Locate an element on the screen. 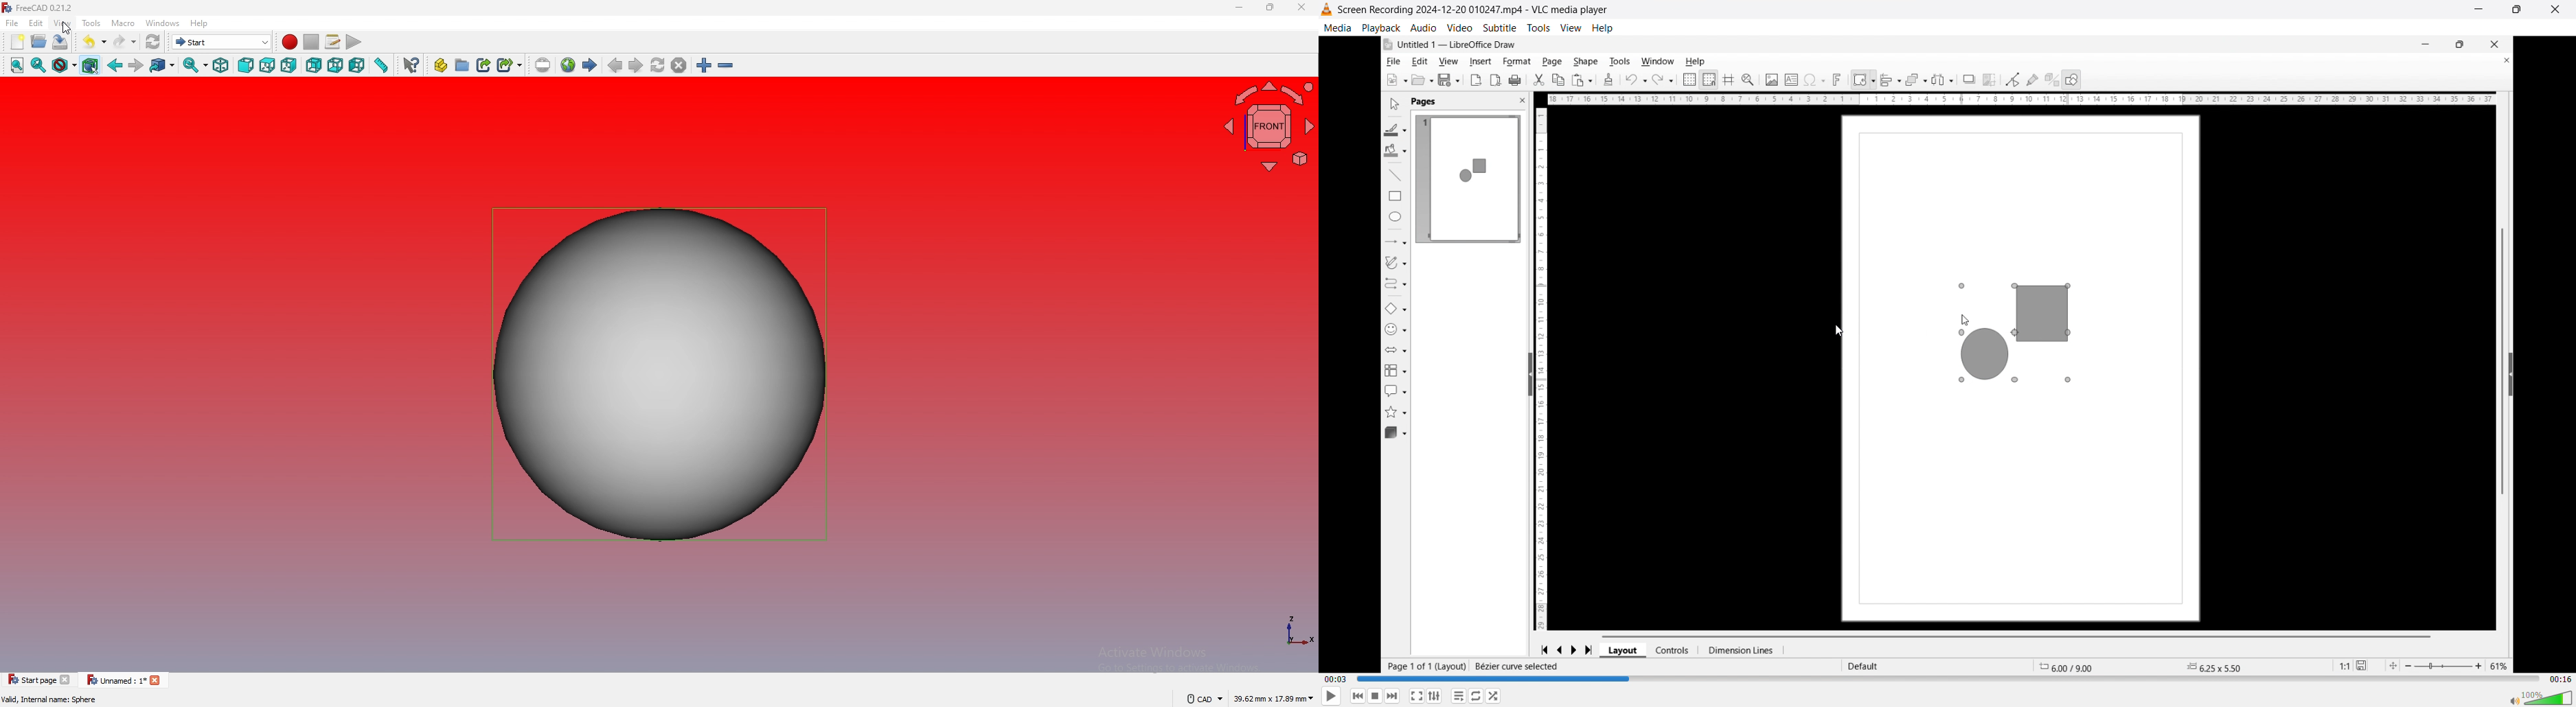 This screenshot has height=728, width=2576. forward is located at coordinates (137, 65).